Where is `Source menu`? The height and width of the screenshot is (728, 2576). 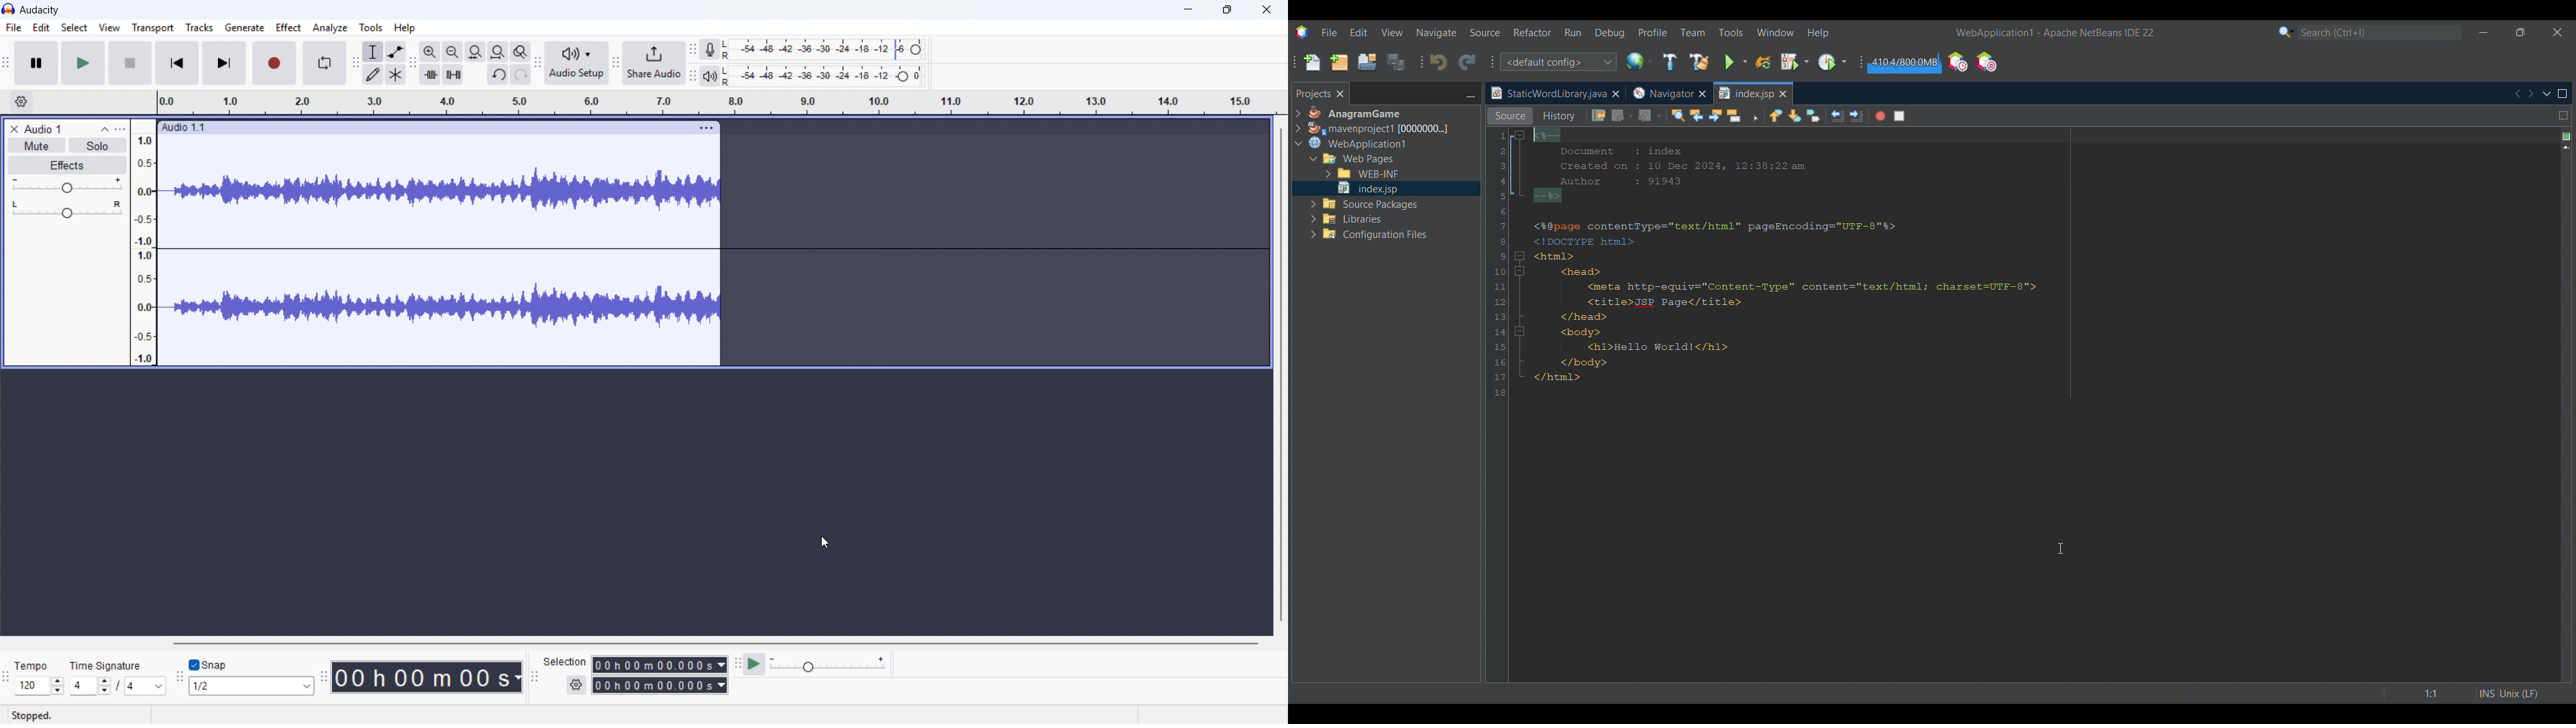
Source menu is located at coordinates (1485, 32).